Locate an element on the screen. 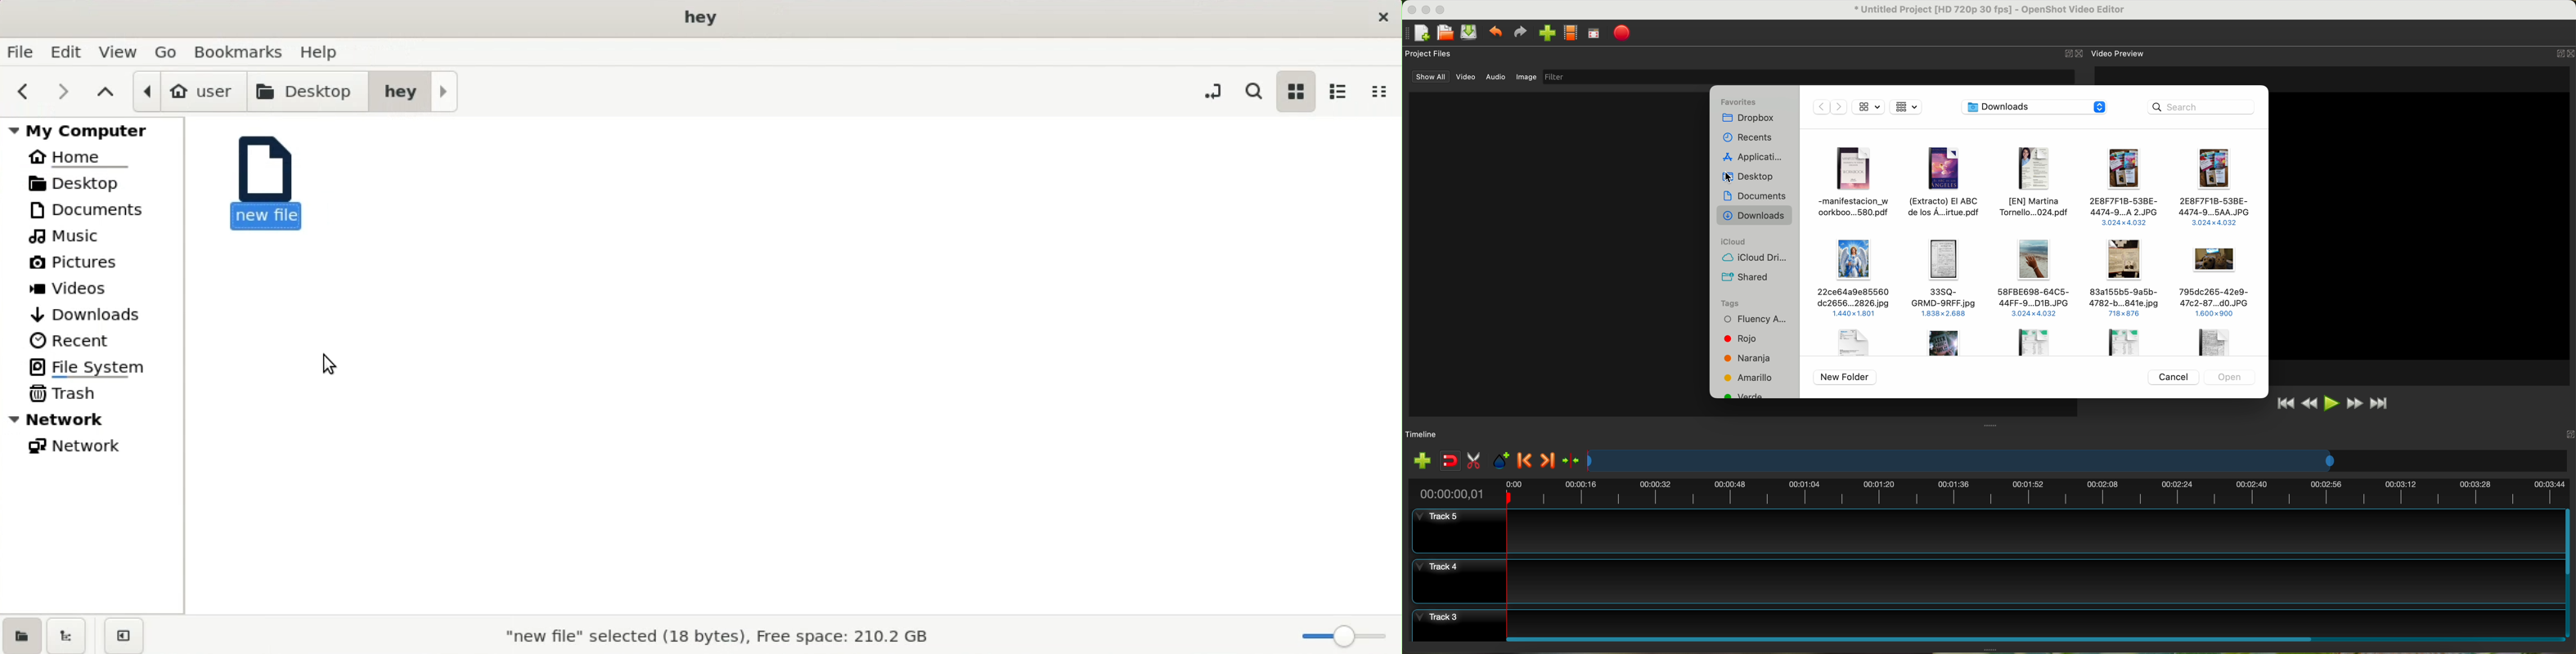 The height and width of the screenshot is (672, 2576). file is located at coordinates (1947, 184).